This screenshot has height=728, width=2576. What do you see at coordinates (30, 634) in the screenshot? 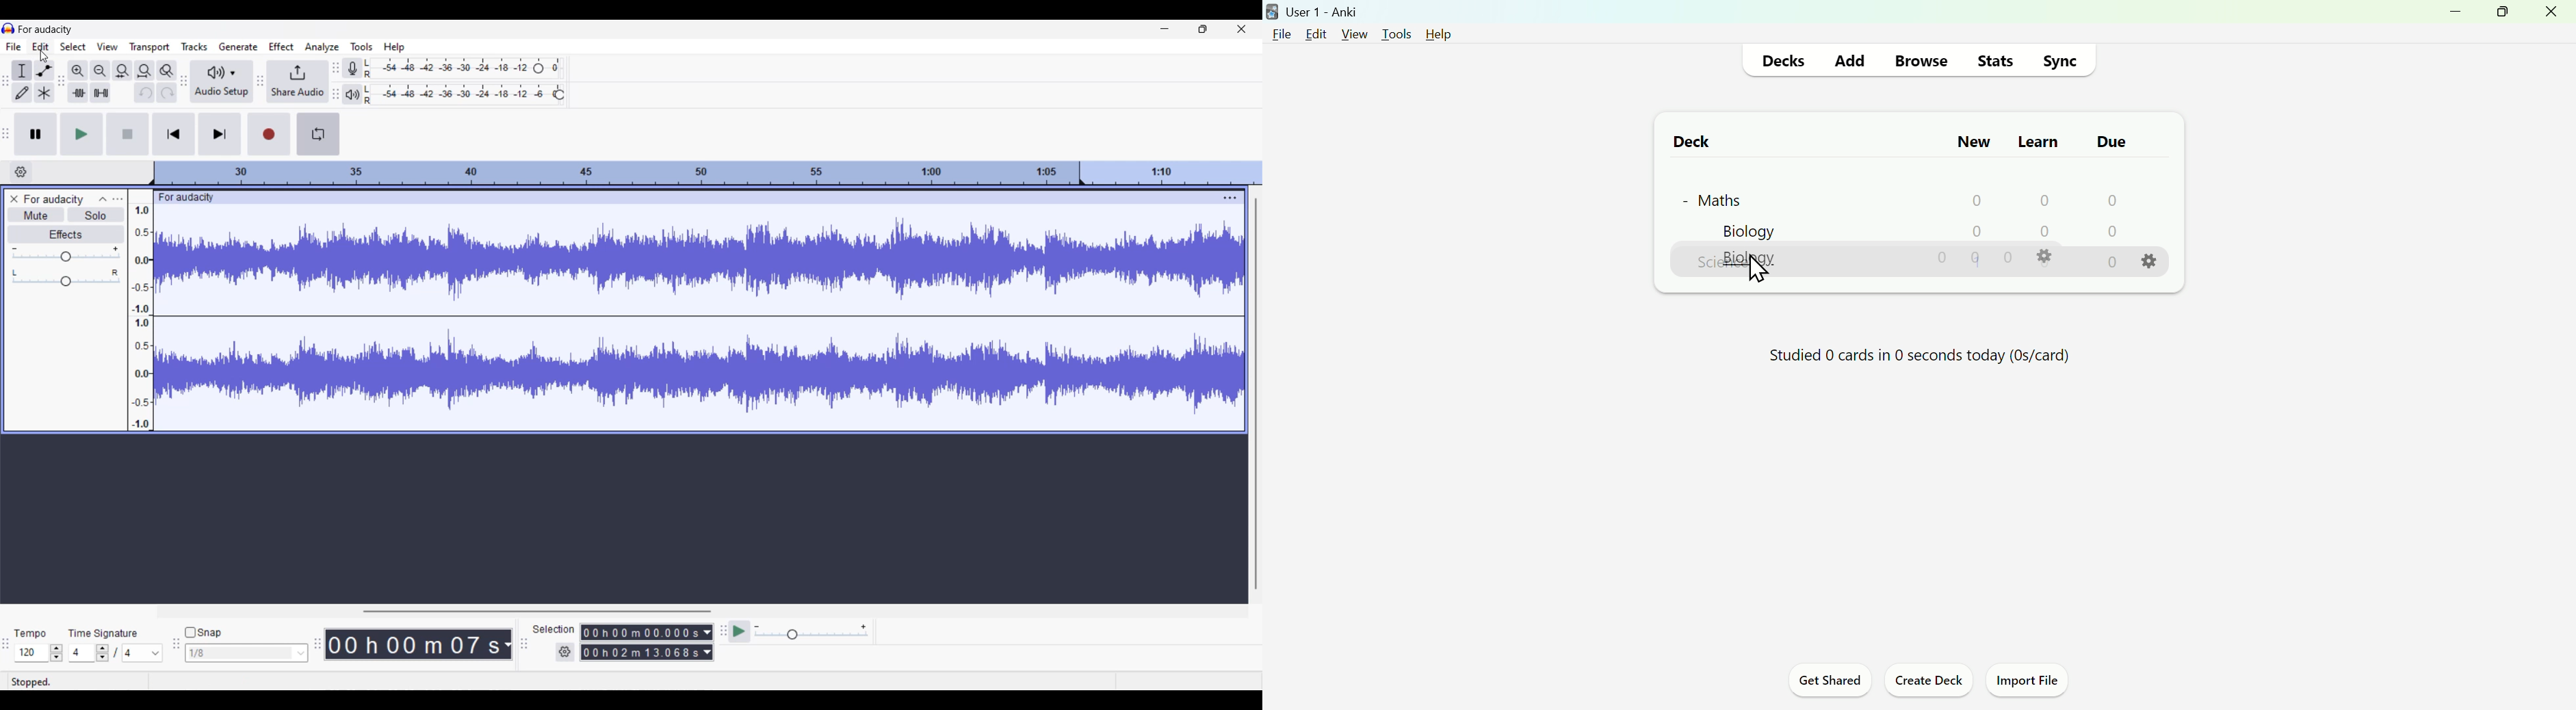
I see `tempo` at bounding box center [30, 634].